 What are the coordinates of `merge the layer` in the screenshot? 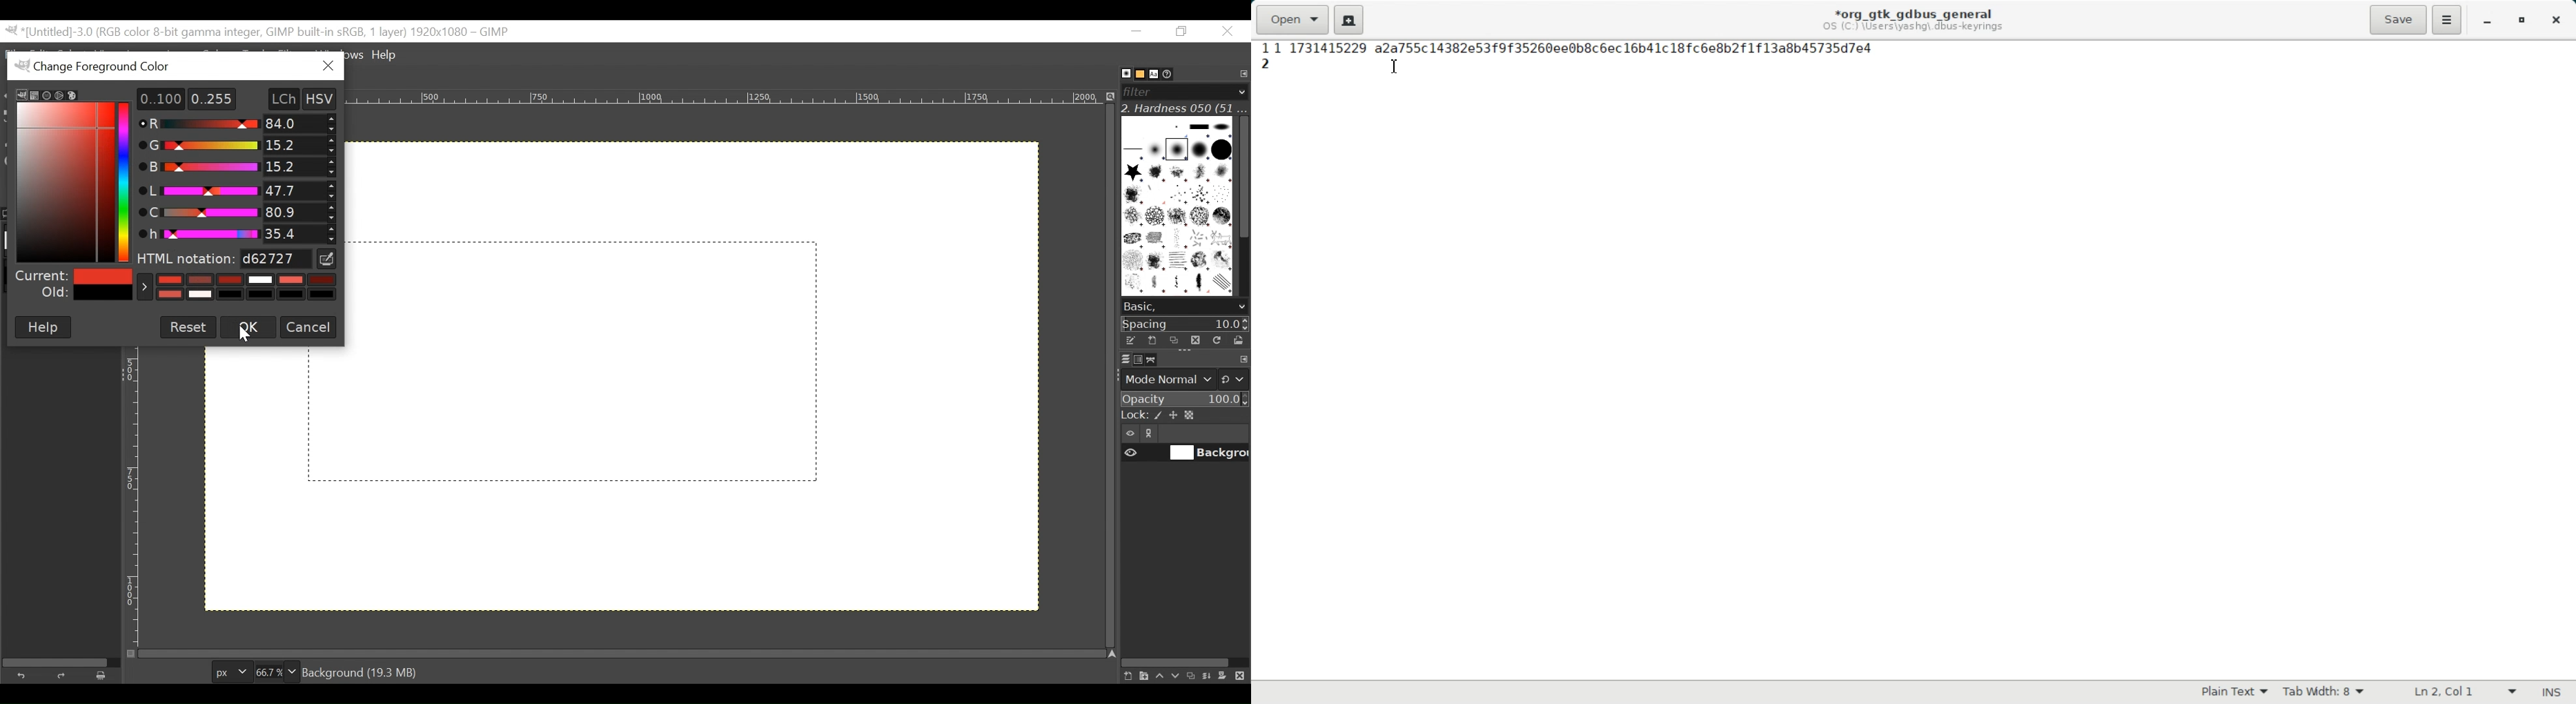 It's located at (1210, 675).